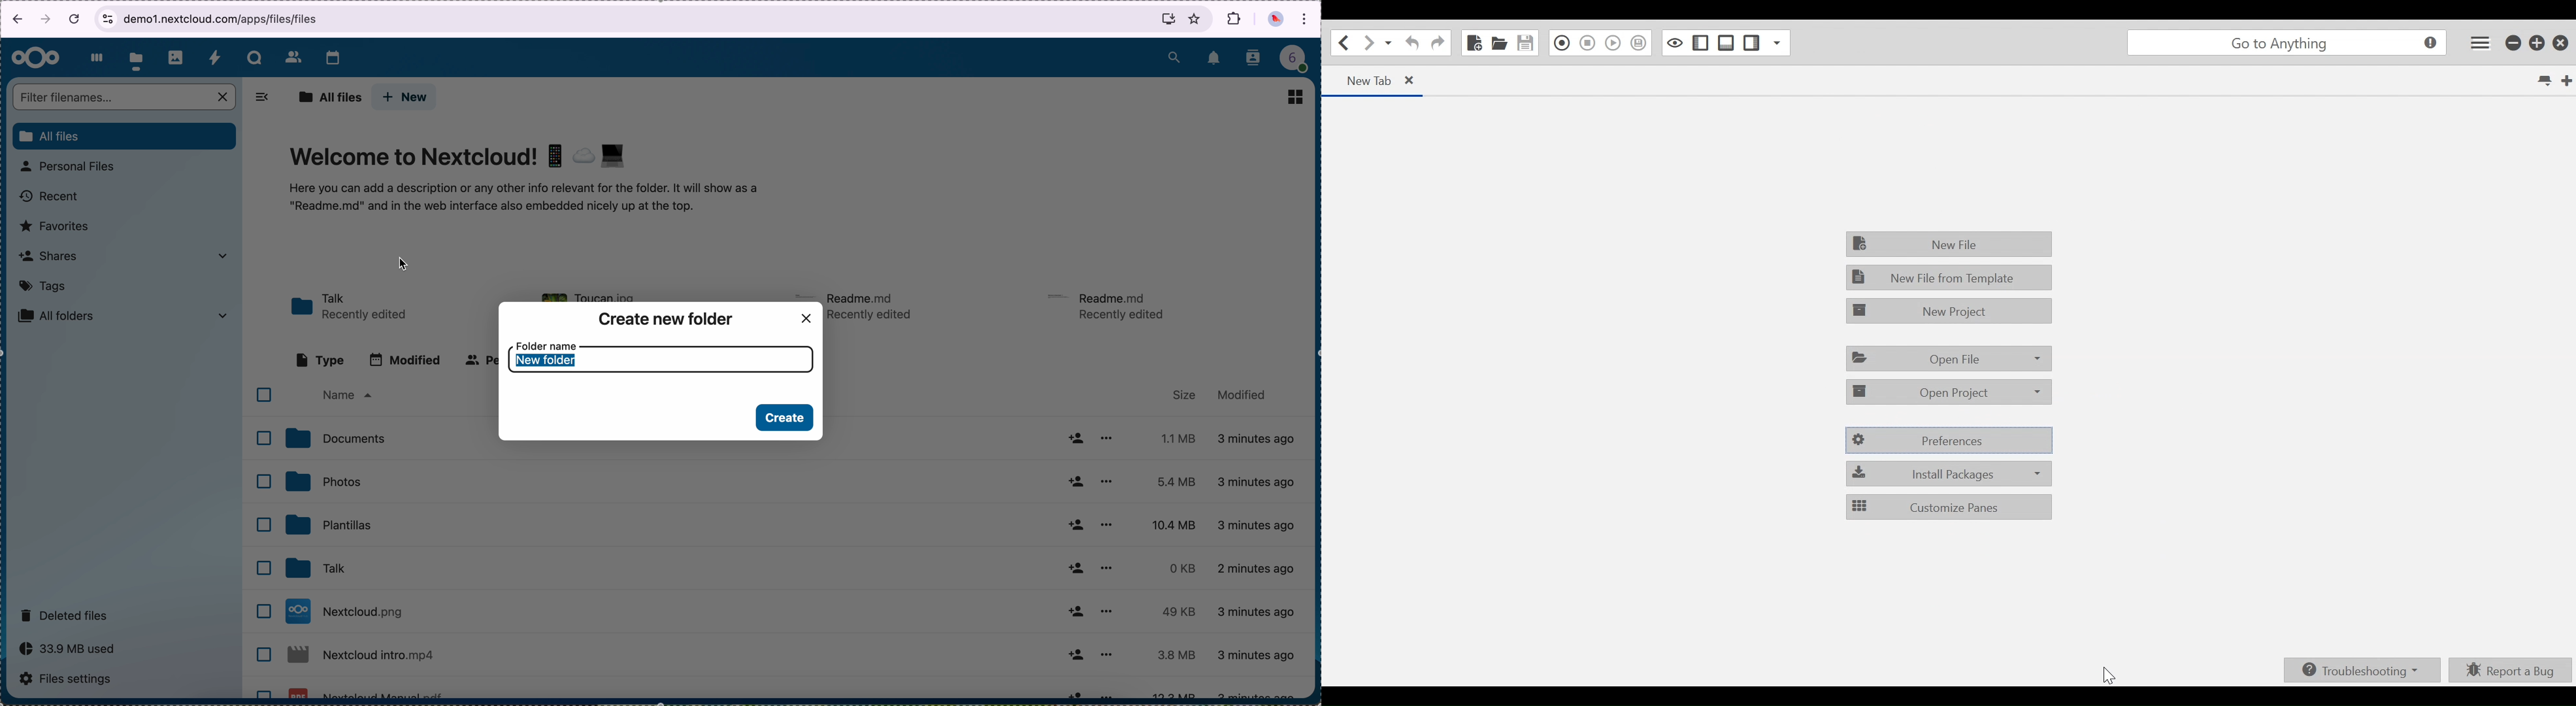 This screenshot has width=2576, height=728. What do you see at coordinates (313, 569) in the screenshot?
I see `talk` at bounding box center [313, 569].